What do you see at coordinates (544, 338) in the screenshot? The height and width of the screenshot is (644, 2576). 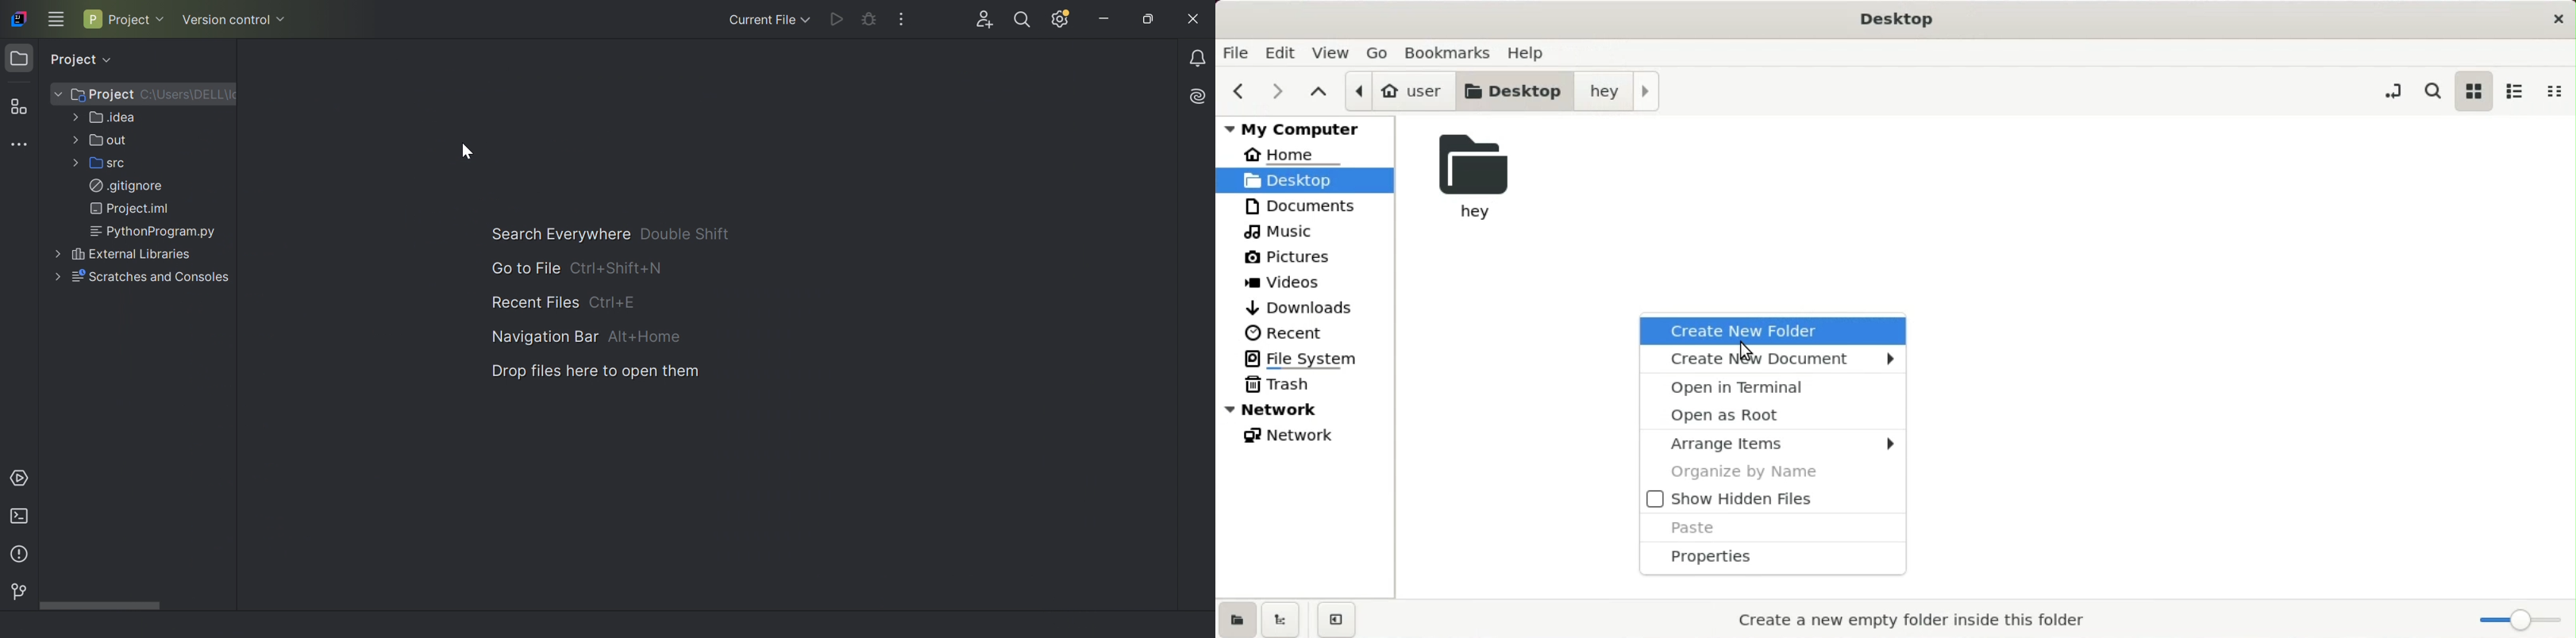 I see `Navigation bar` at bounding box center [544, 338].